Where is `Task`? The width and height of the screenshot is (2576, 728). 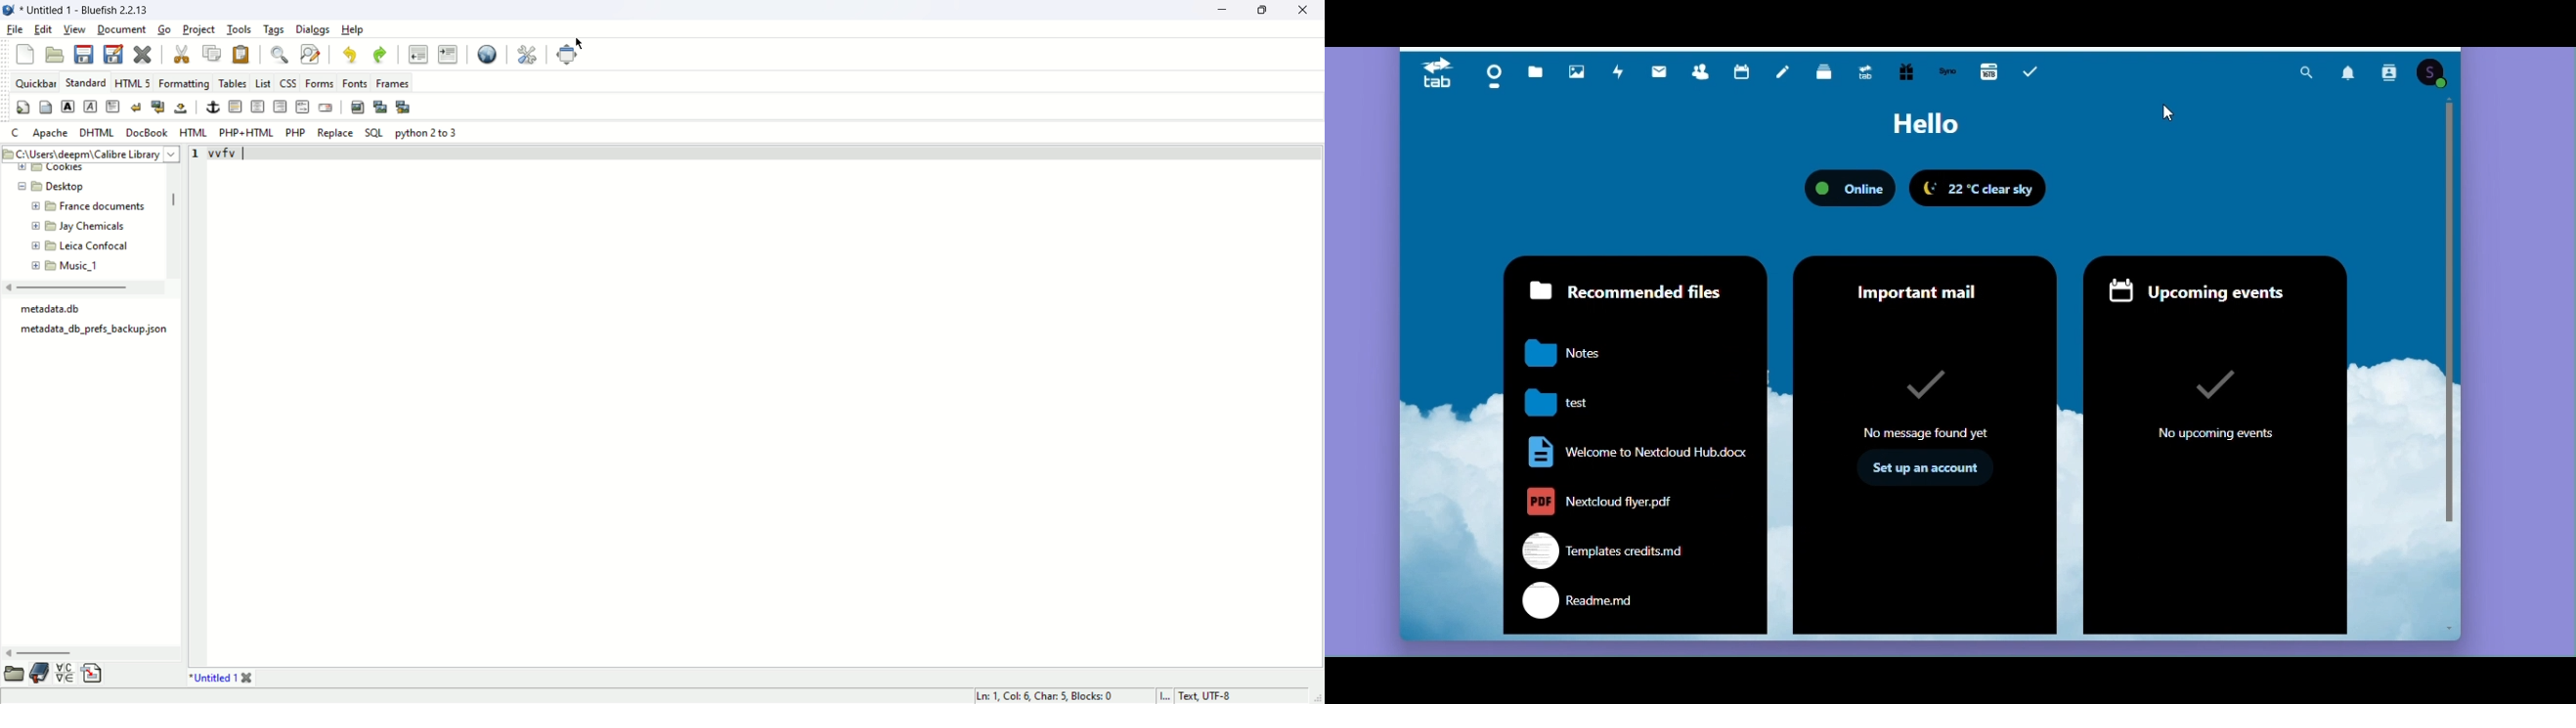 Task is located at coordinates (2033, 71).